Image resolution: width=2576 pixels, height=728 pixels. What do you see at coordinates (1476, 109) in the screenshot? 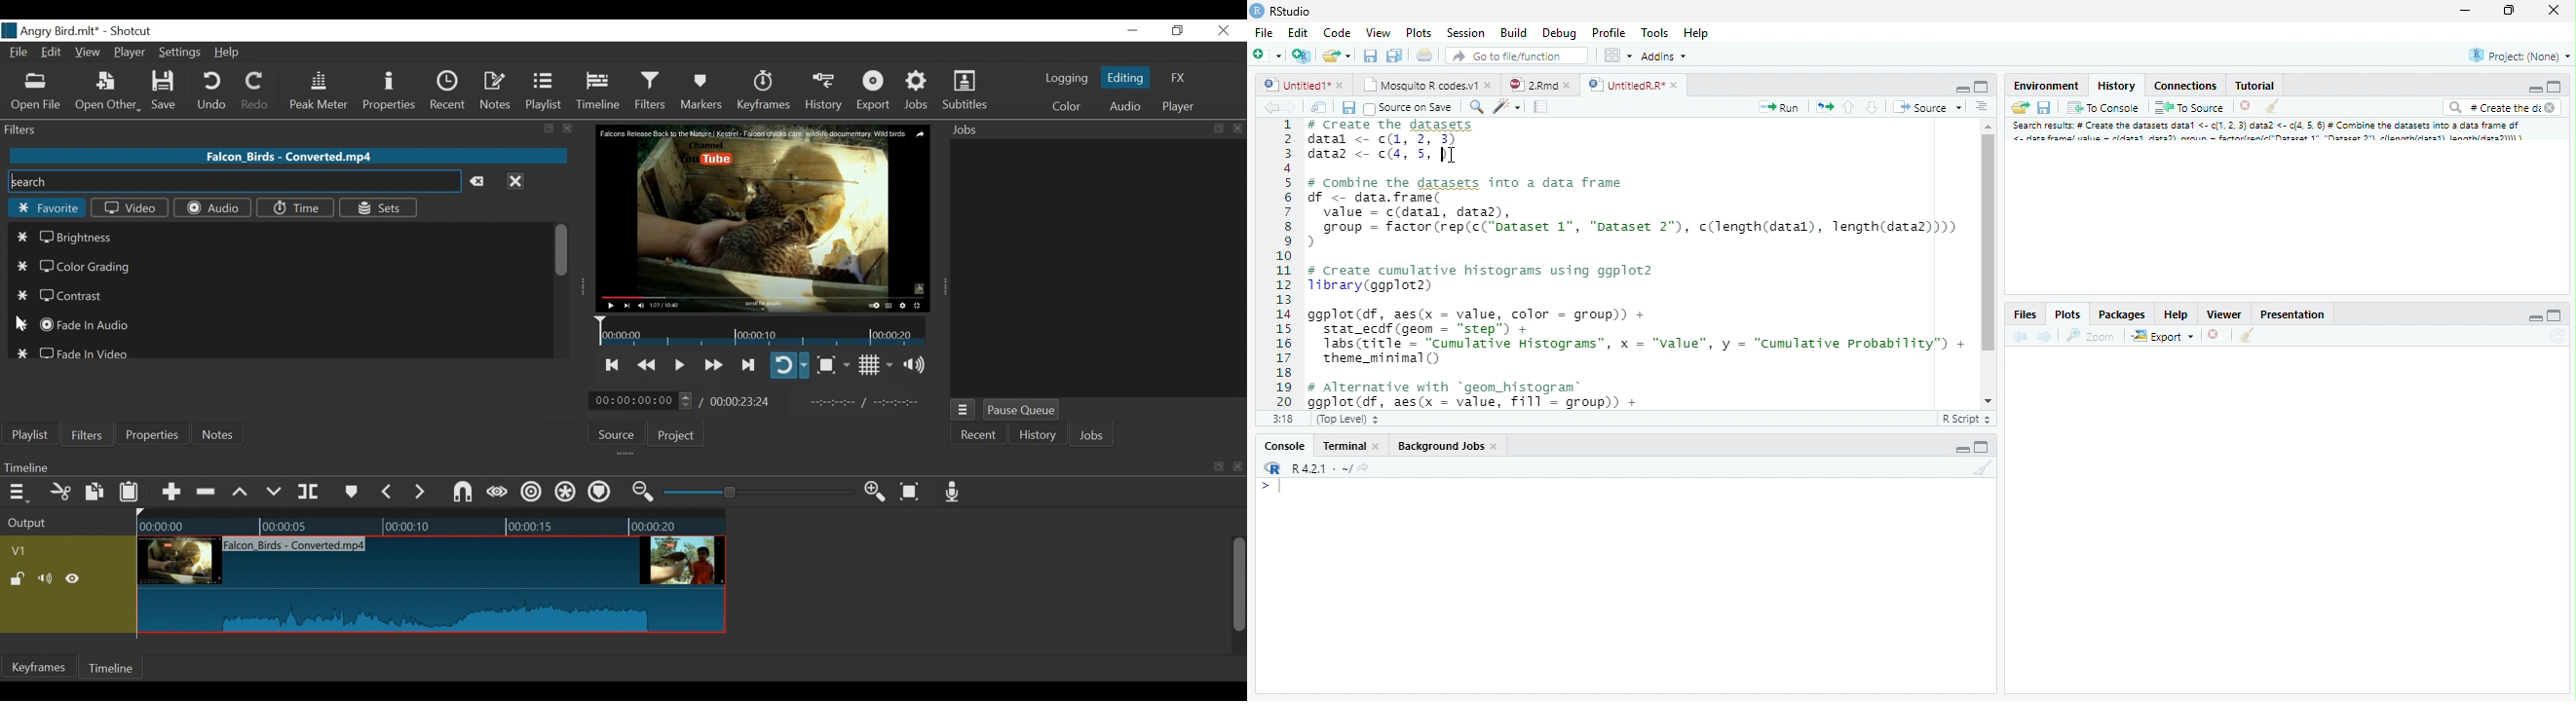
I see `Zoom` at bounding box center [1476, 109].